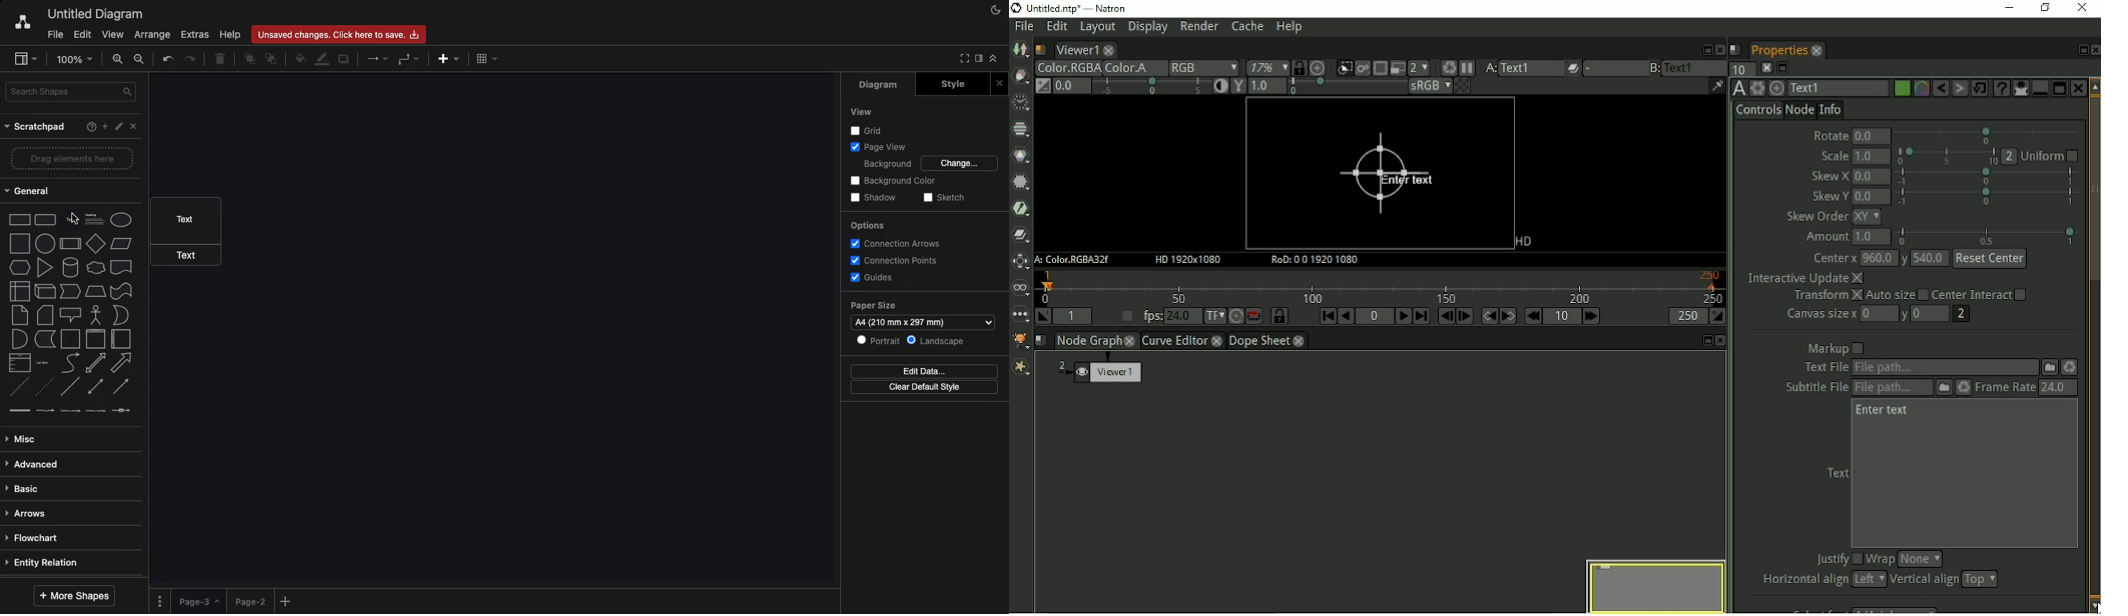  I want to click on Change, so click(961, 163).